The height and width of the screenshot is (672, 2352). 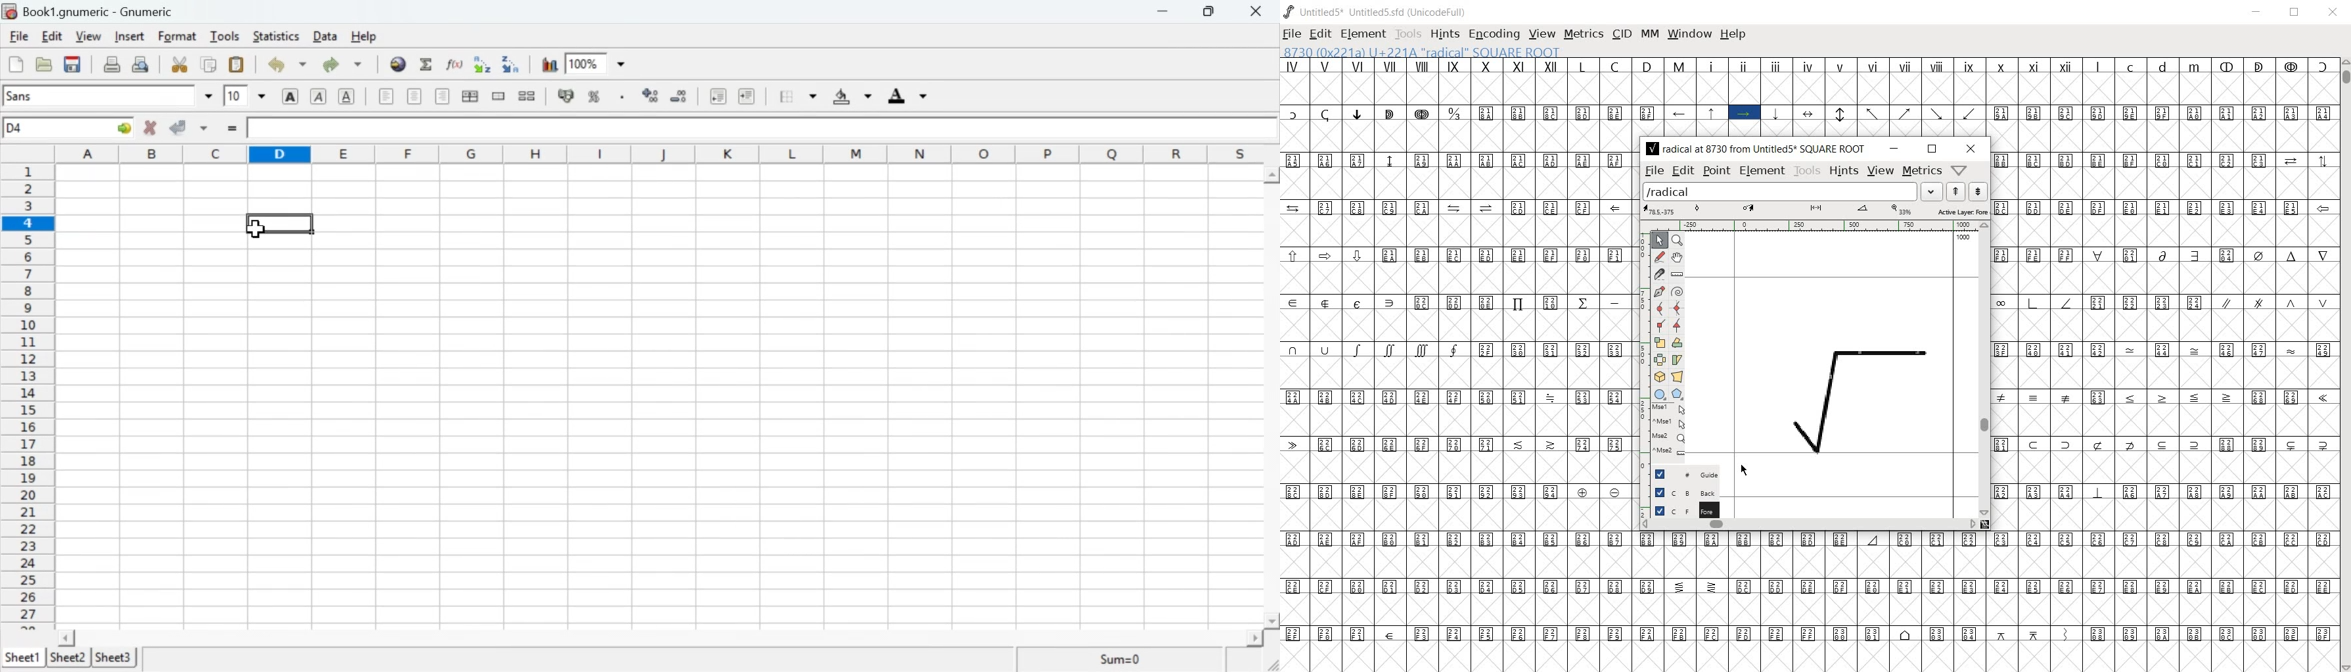 What do you see at coordinates (1678, 291) in the screenshot?
I see `change whether spiro is active or not` at bounding box center [1678, 291].